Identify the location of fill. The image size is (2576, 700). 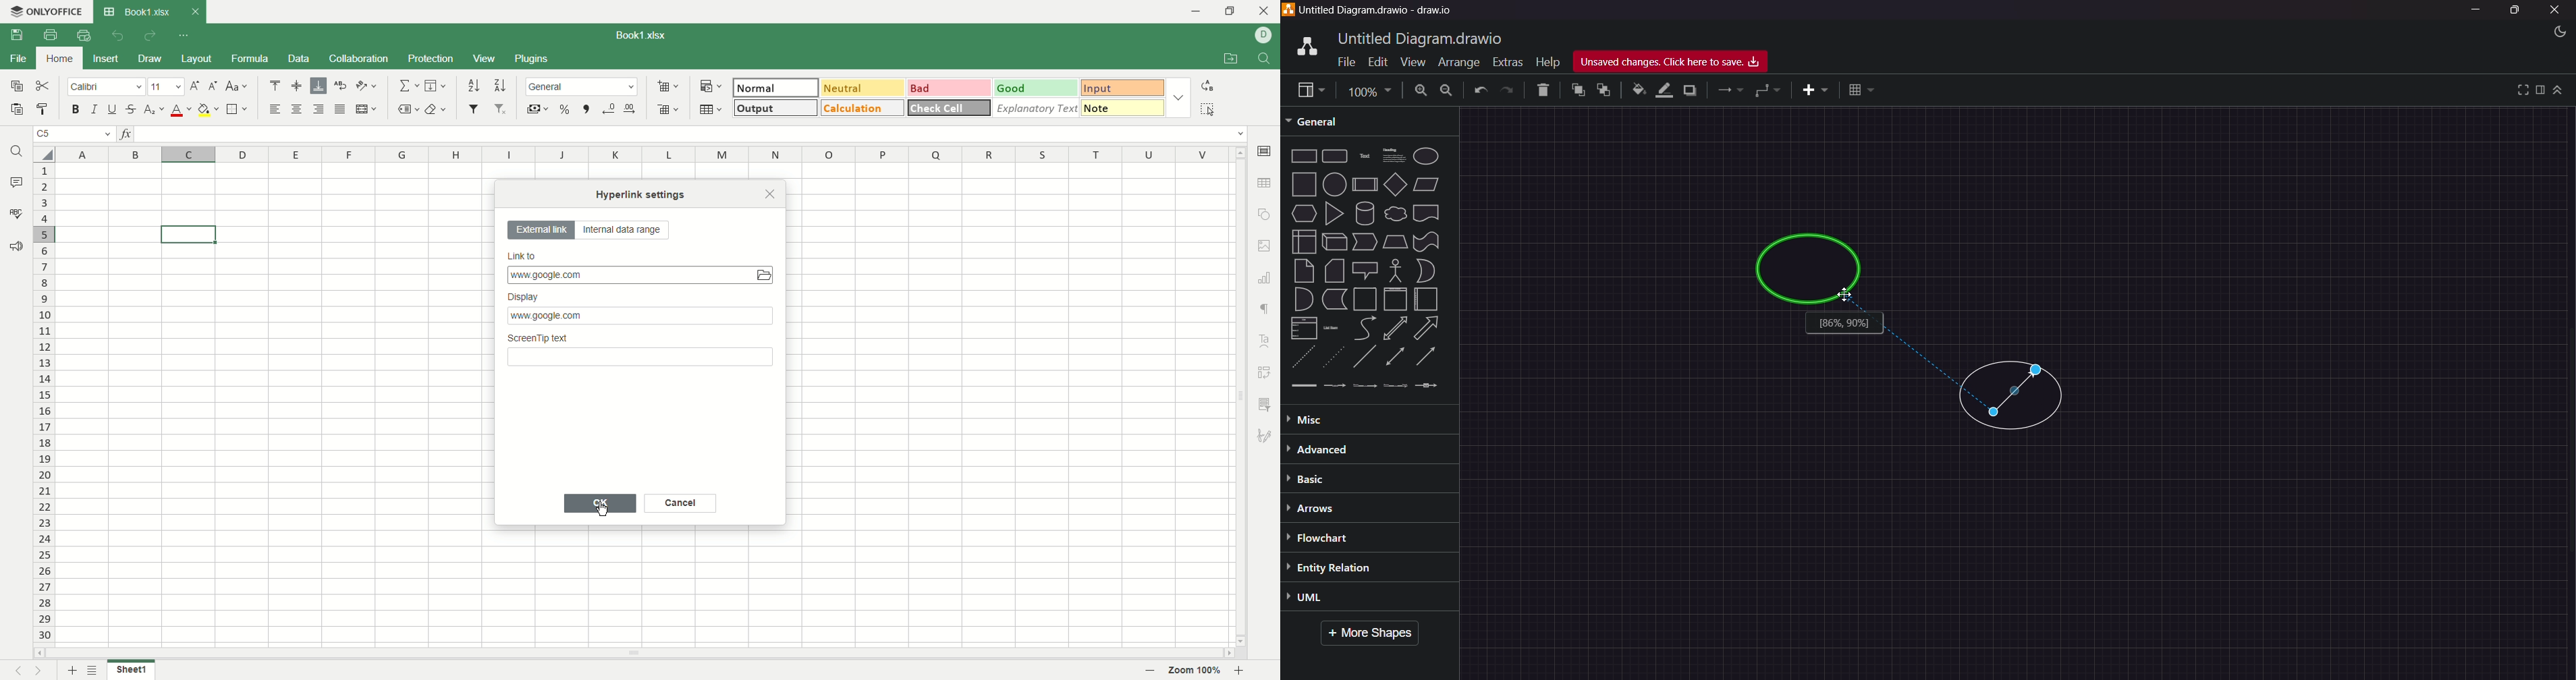
(436, 87).